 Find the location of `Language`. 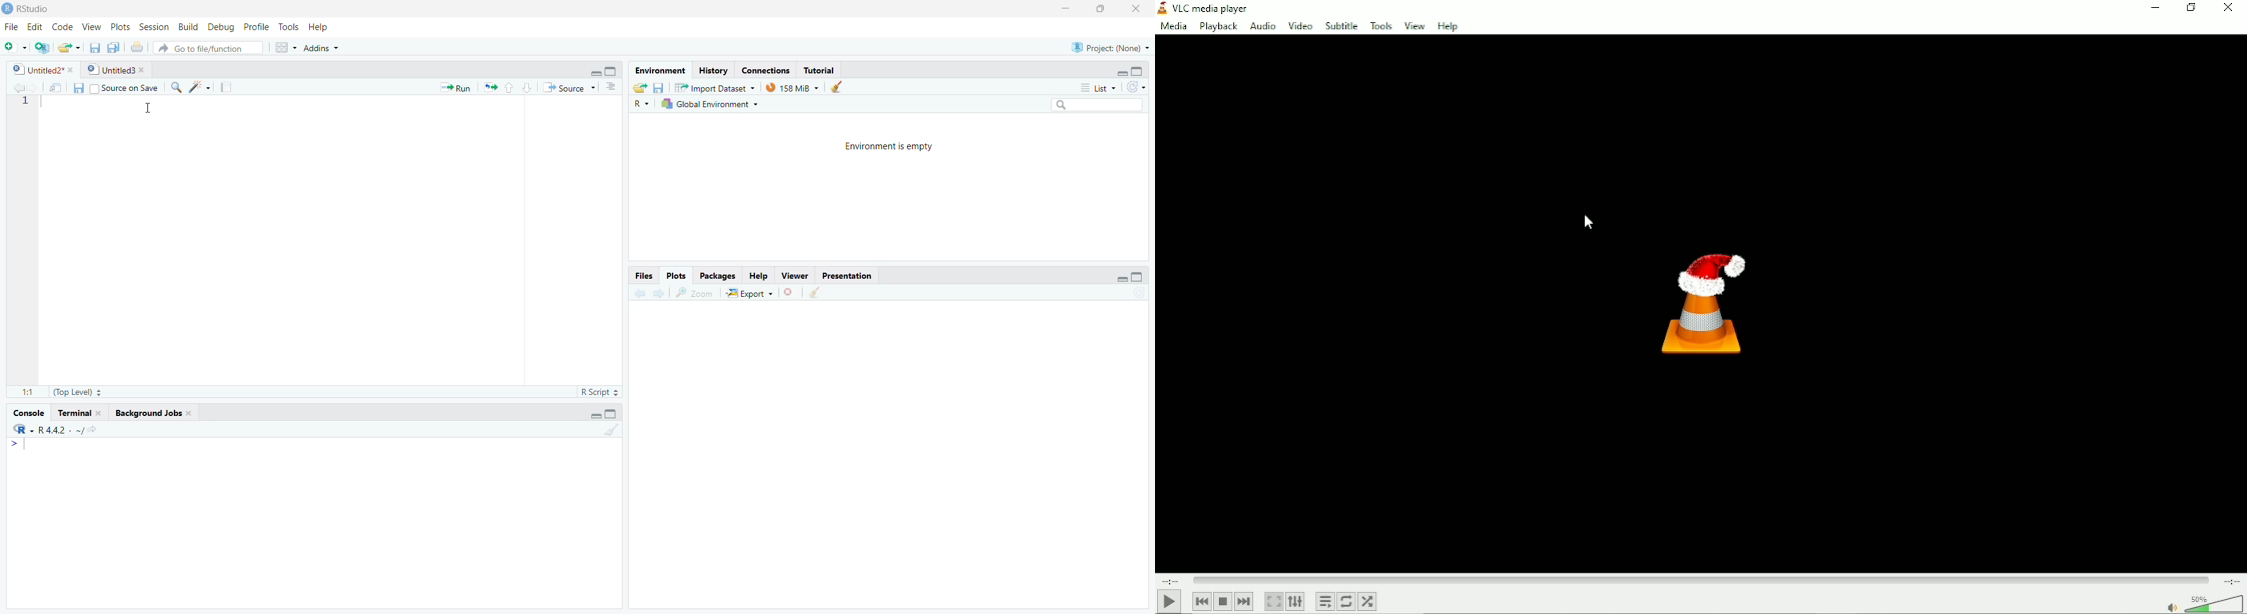

Language is located at coordinates (14, 429).